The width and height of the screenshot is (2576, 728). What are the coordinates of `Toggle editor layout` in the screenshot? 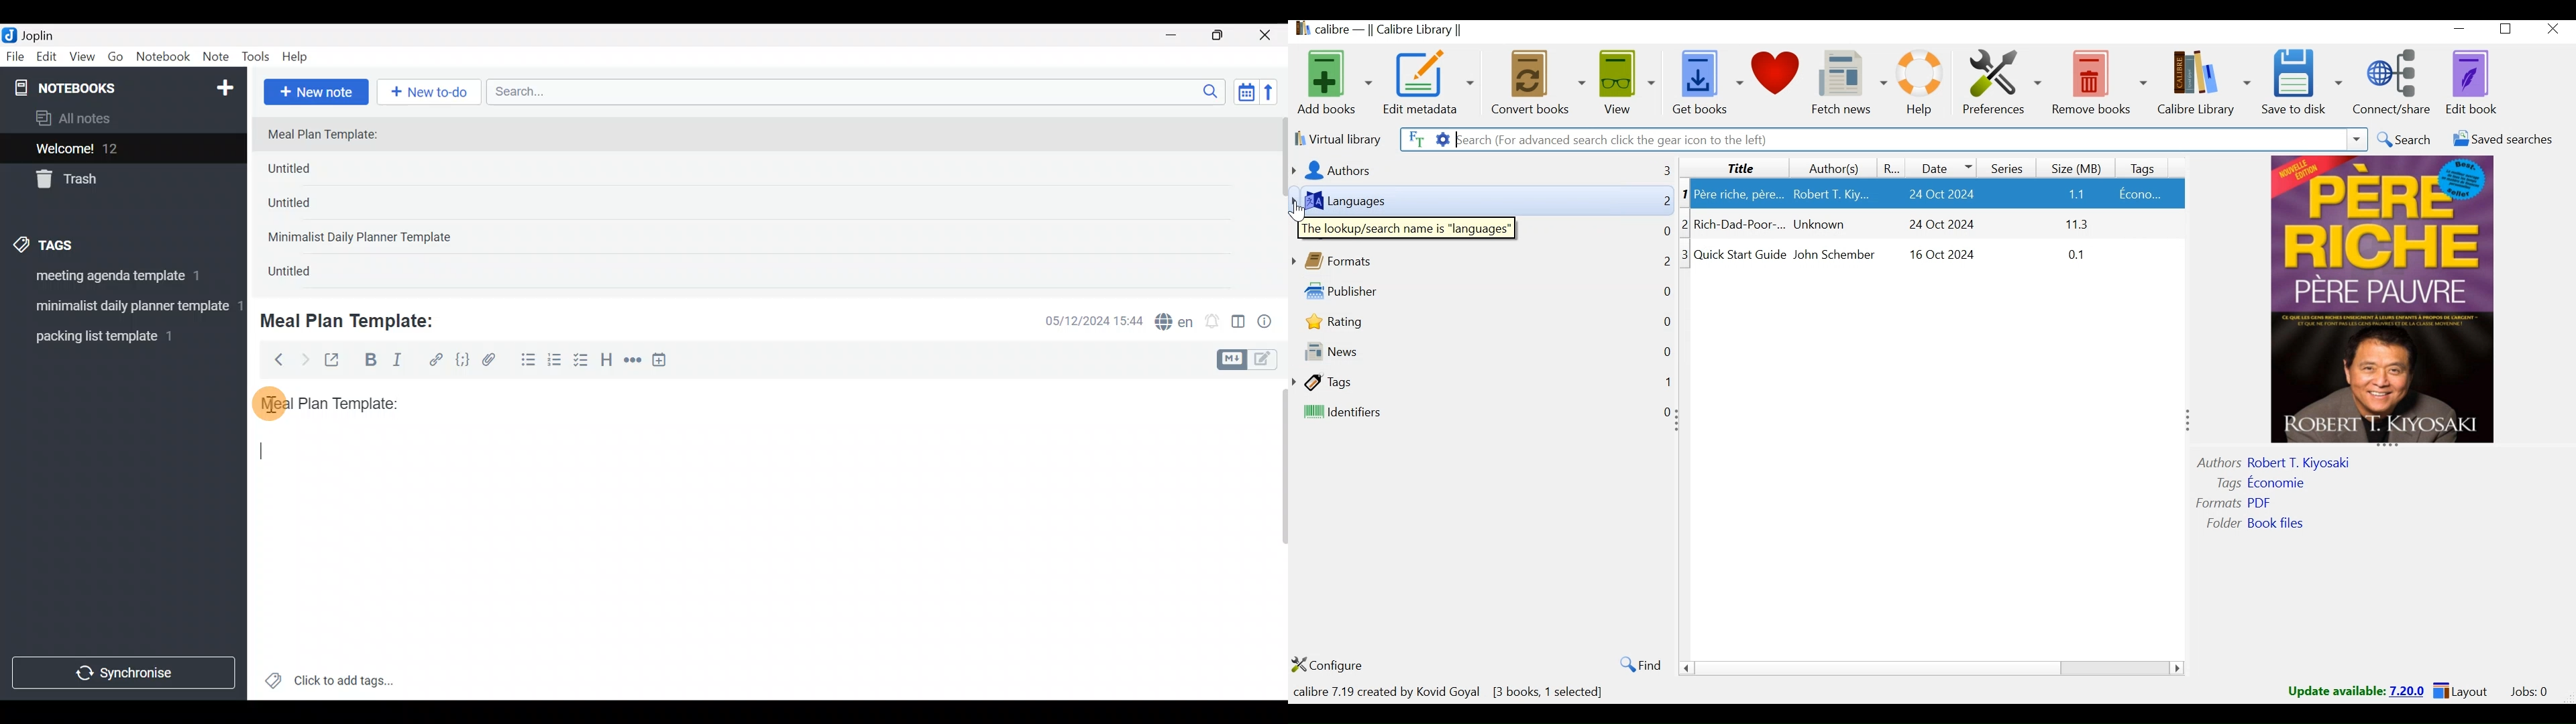 It's located at (1239, 323).